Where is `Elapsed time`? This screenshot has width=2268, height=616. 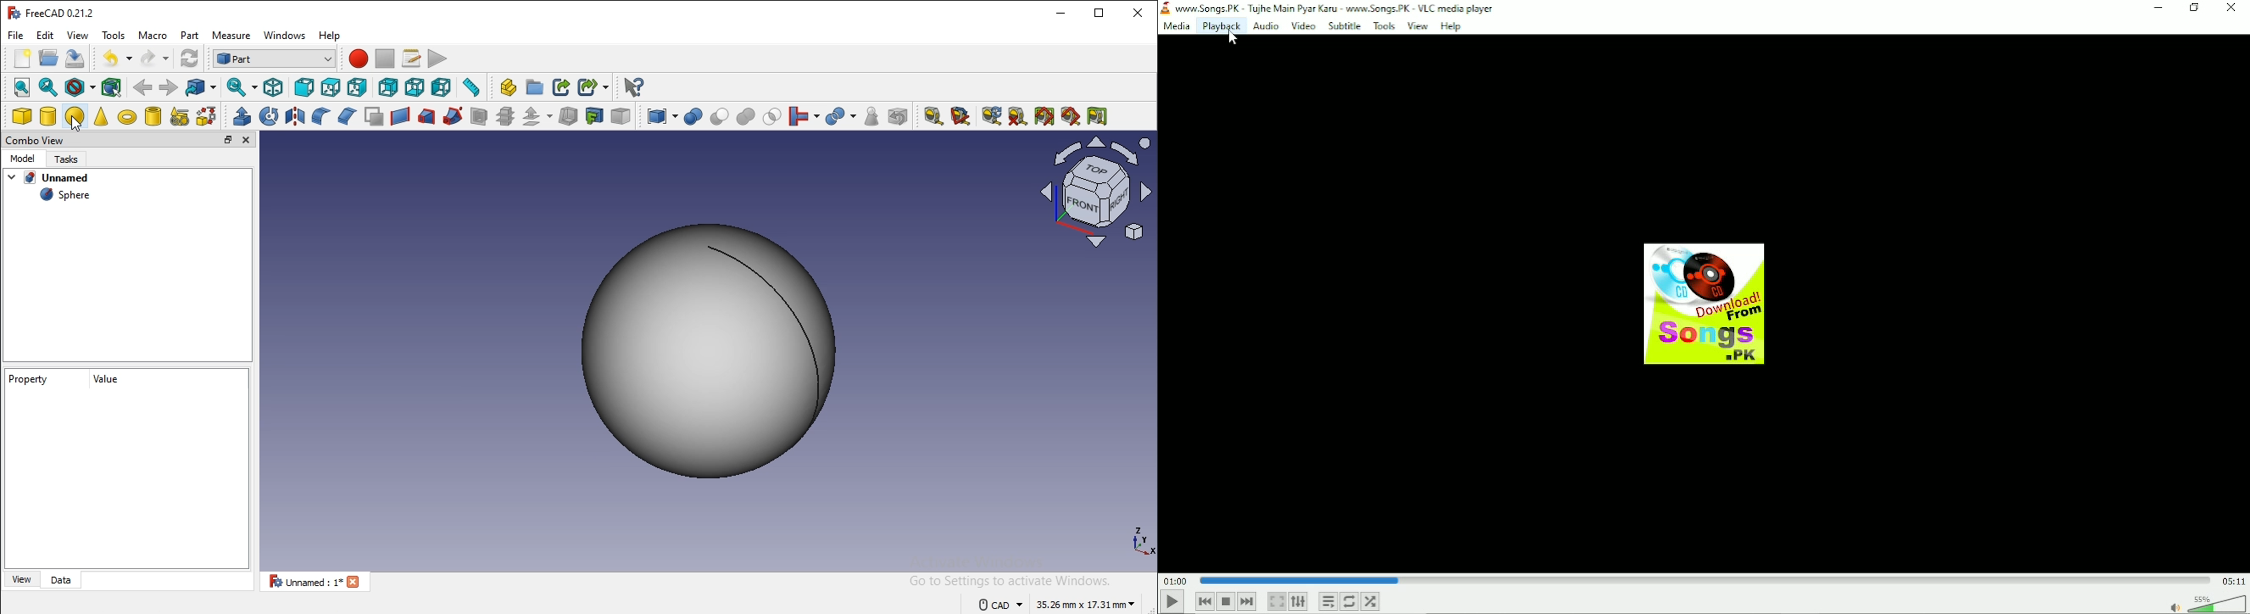 Elapsed time is located at coordinates (1175, 580).